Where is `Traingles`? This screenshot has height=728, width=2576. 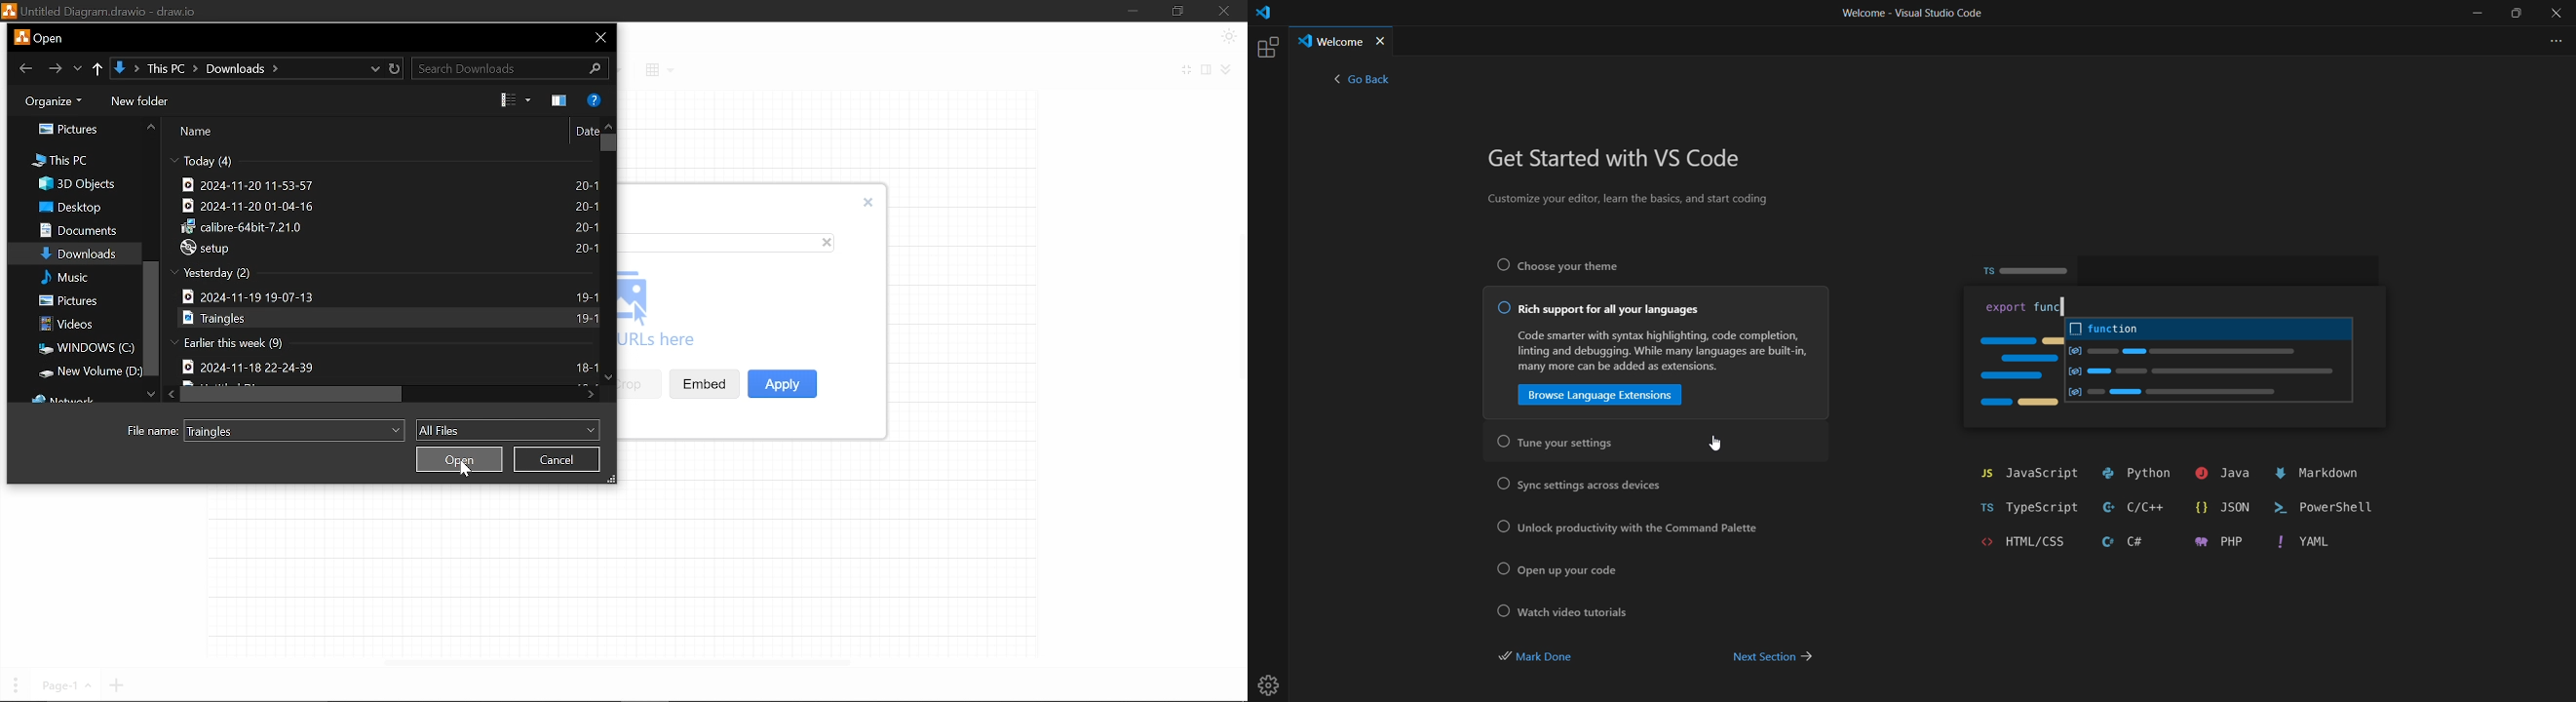 Traingles is located at coordinates (225, 318).